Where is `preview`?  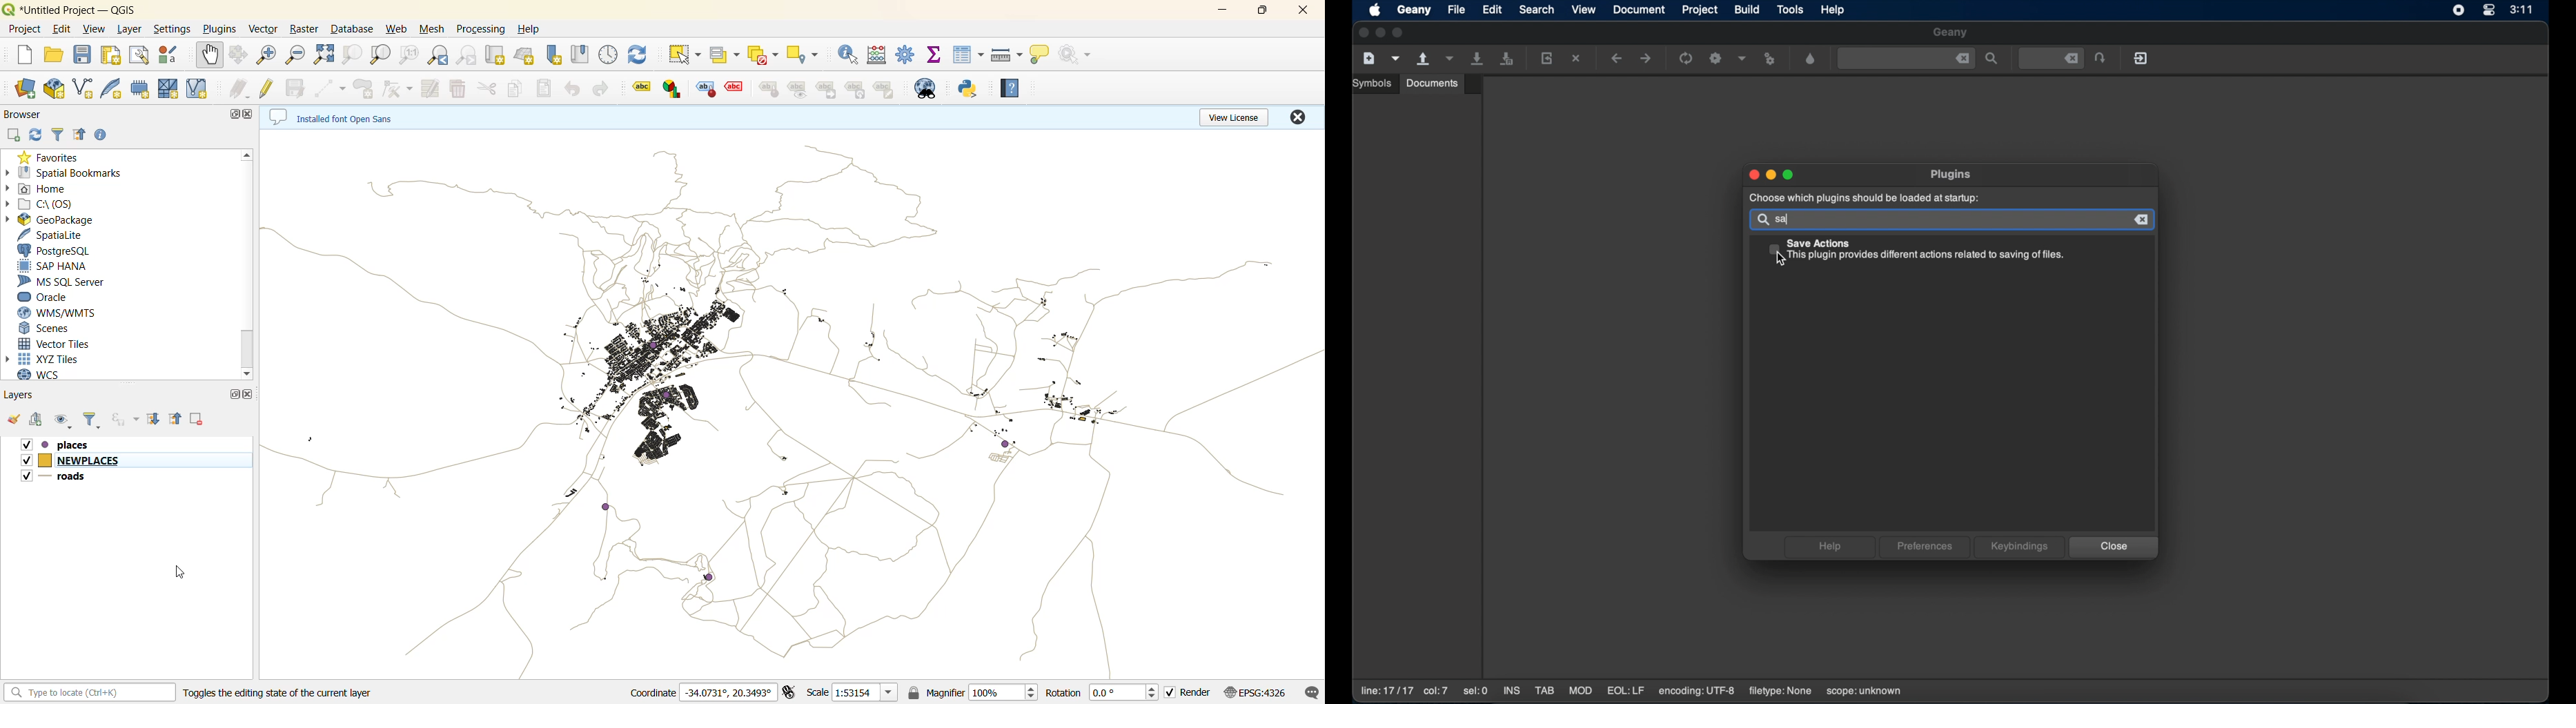 preview is located at coordinates (798, 90).